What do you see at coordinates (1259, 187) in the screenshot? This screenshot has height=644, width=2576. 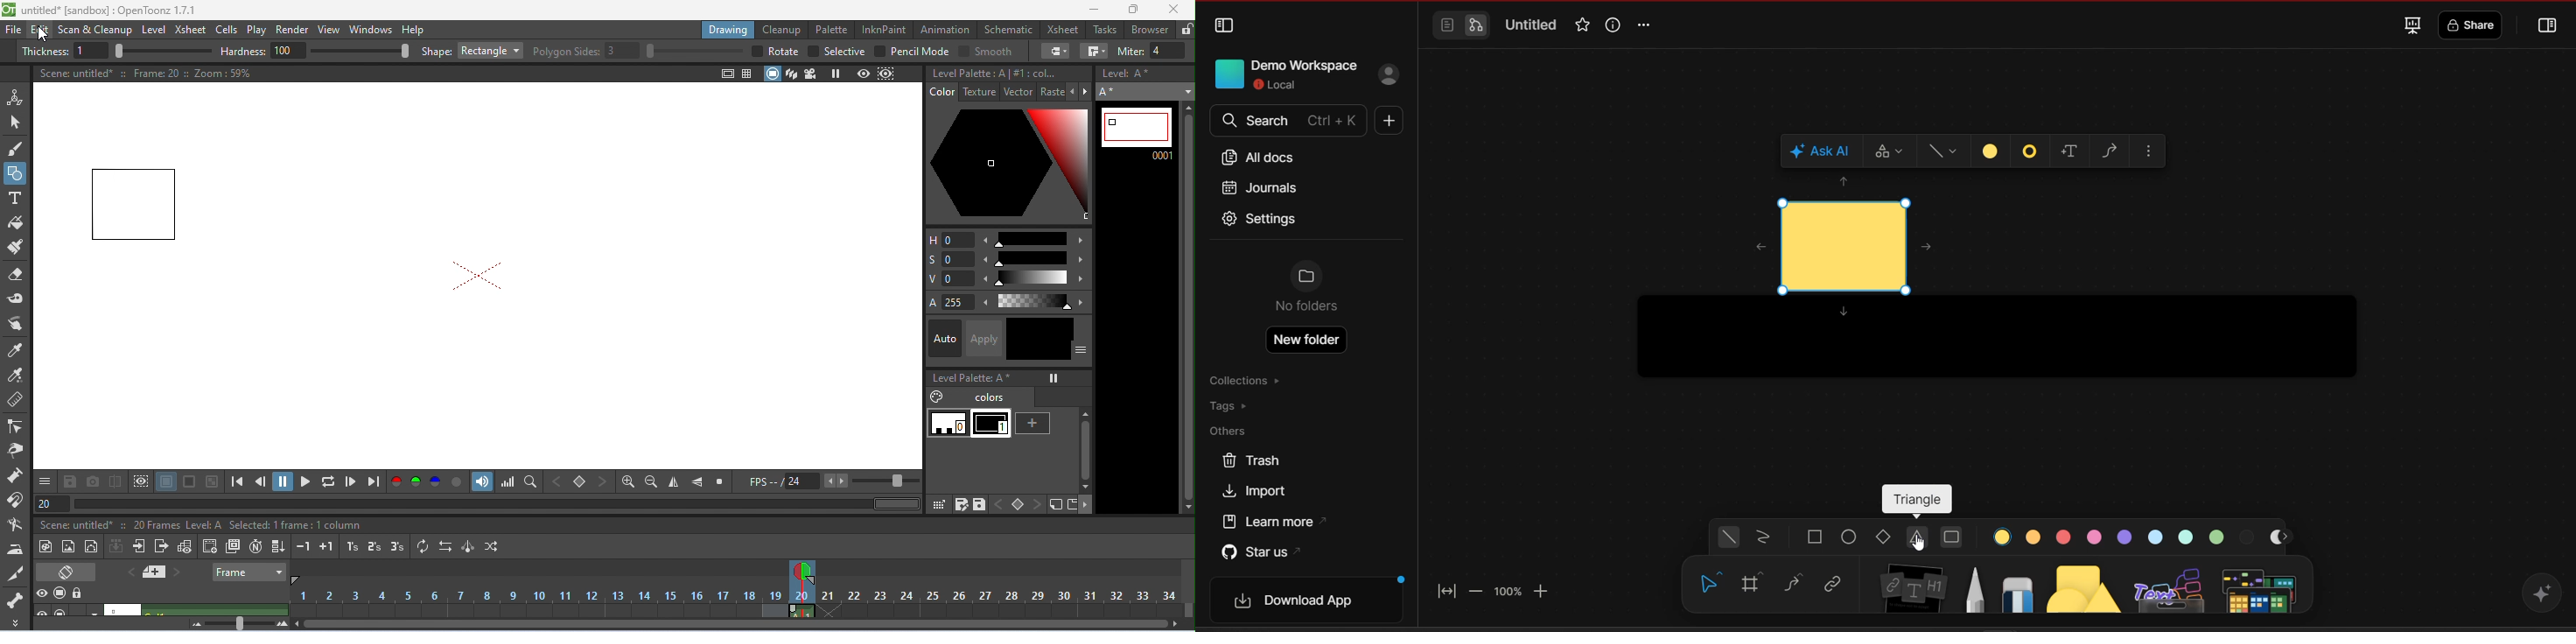 I see `journals` at bounding box center [1259, 187].